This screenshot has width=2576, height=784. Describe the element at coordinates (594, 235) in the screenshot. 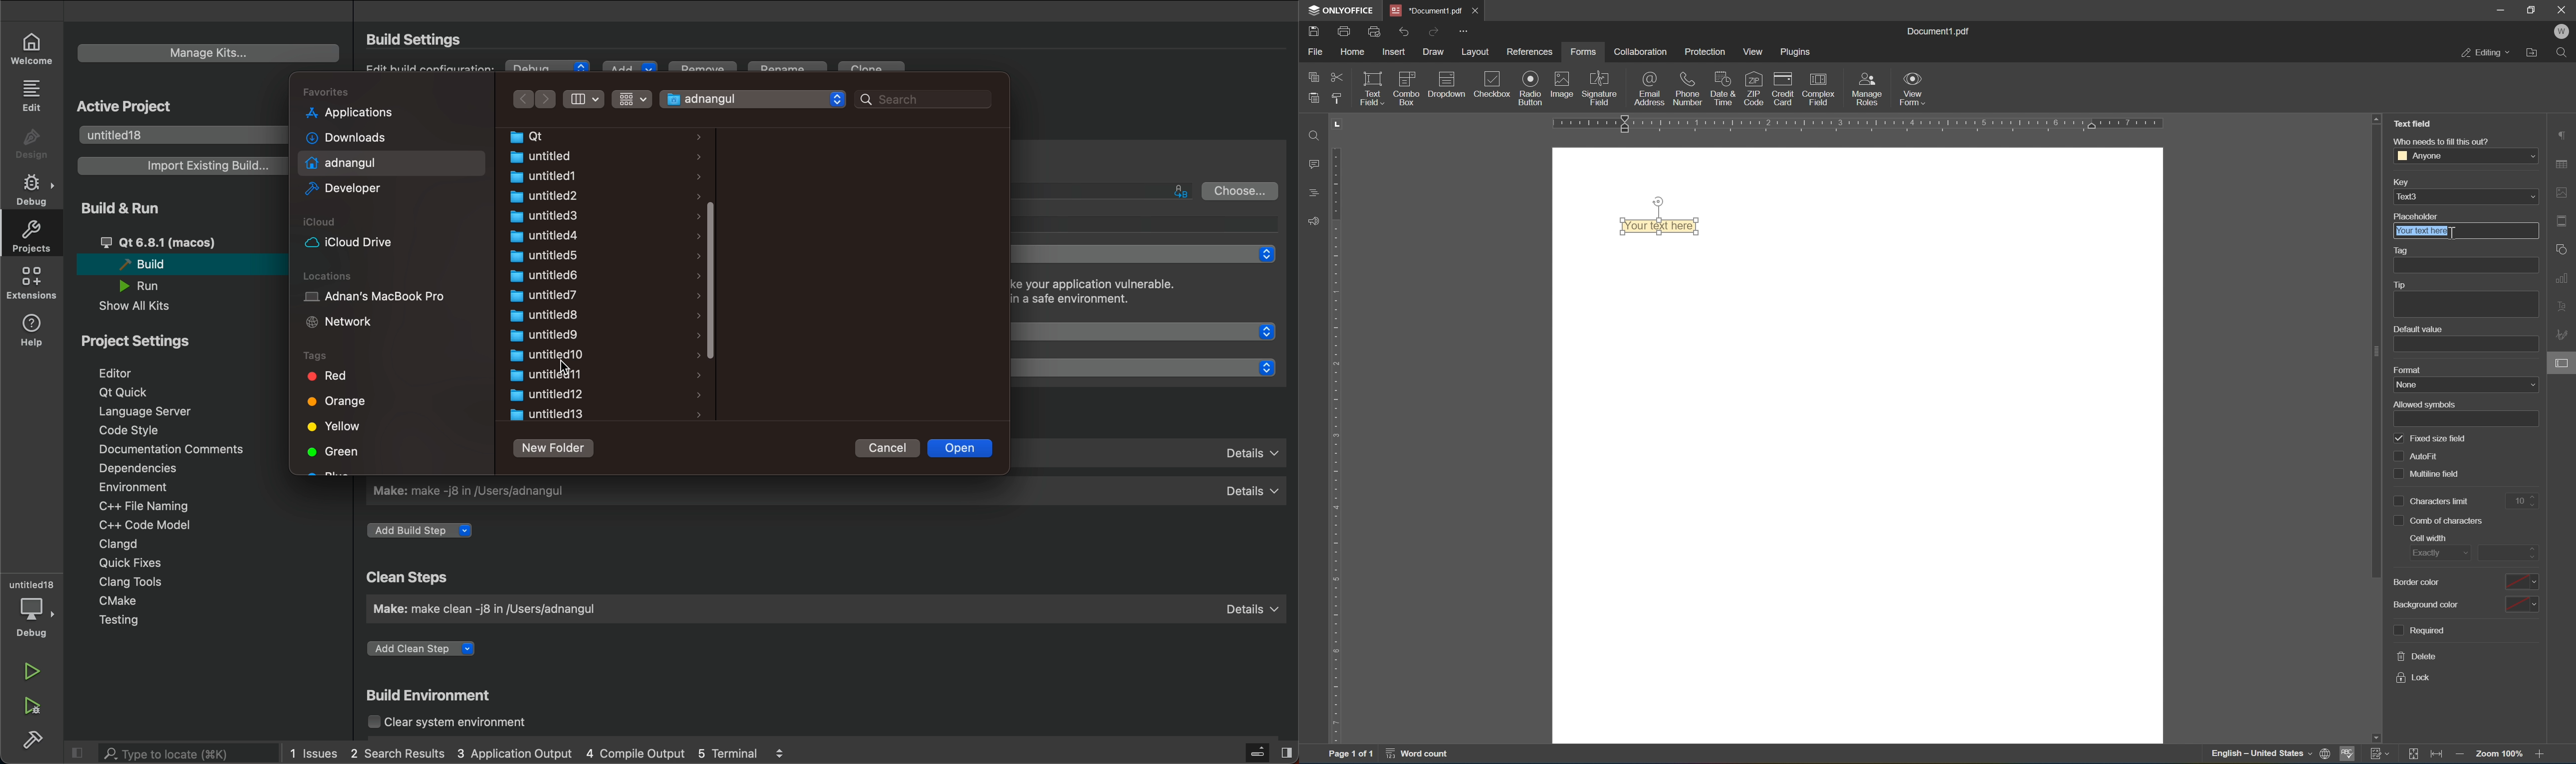

I see `untitled4` at that location.